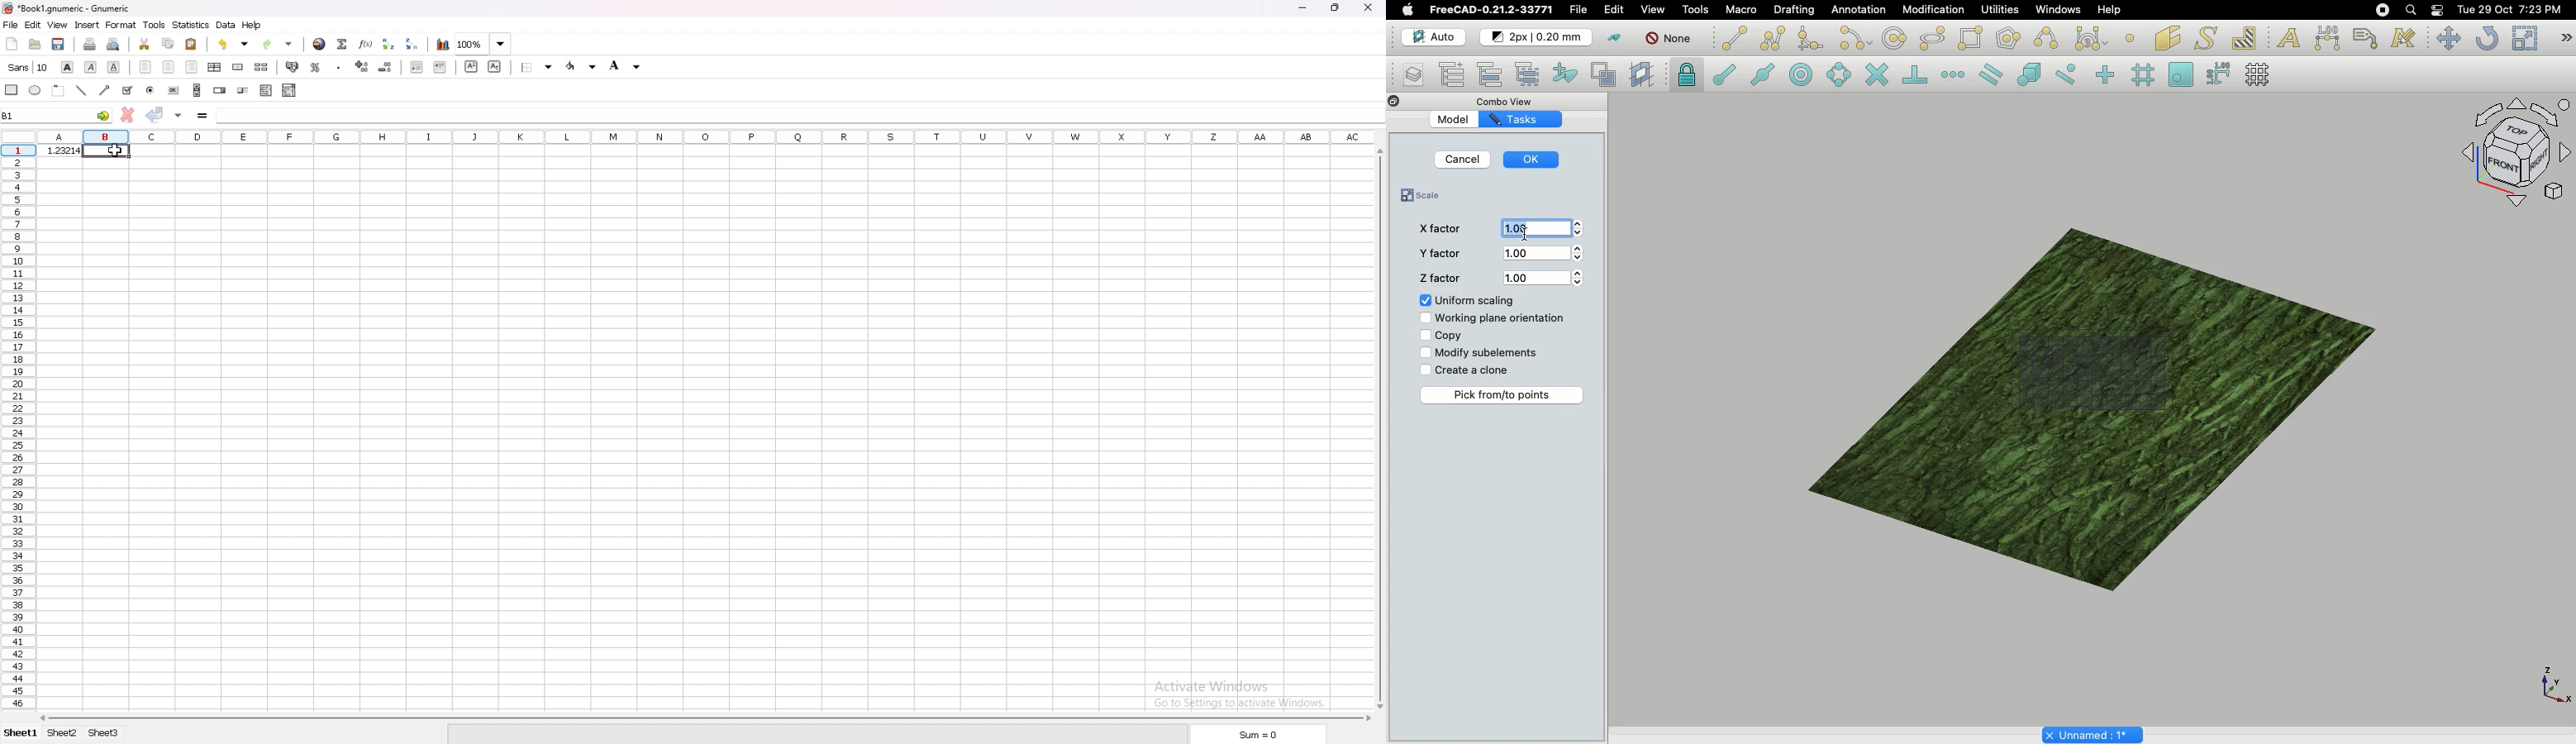 This screenshot has height=756, width=2576. I want to click on zoom, so click(481, 45).